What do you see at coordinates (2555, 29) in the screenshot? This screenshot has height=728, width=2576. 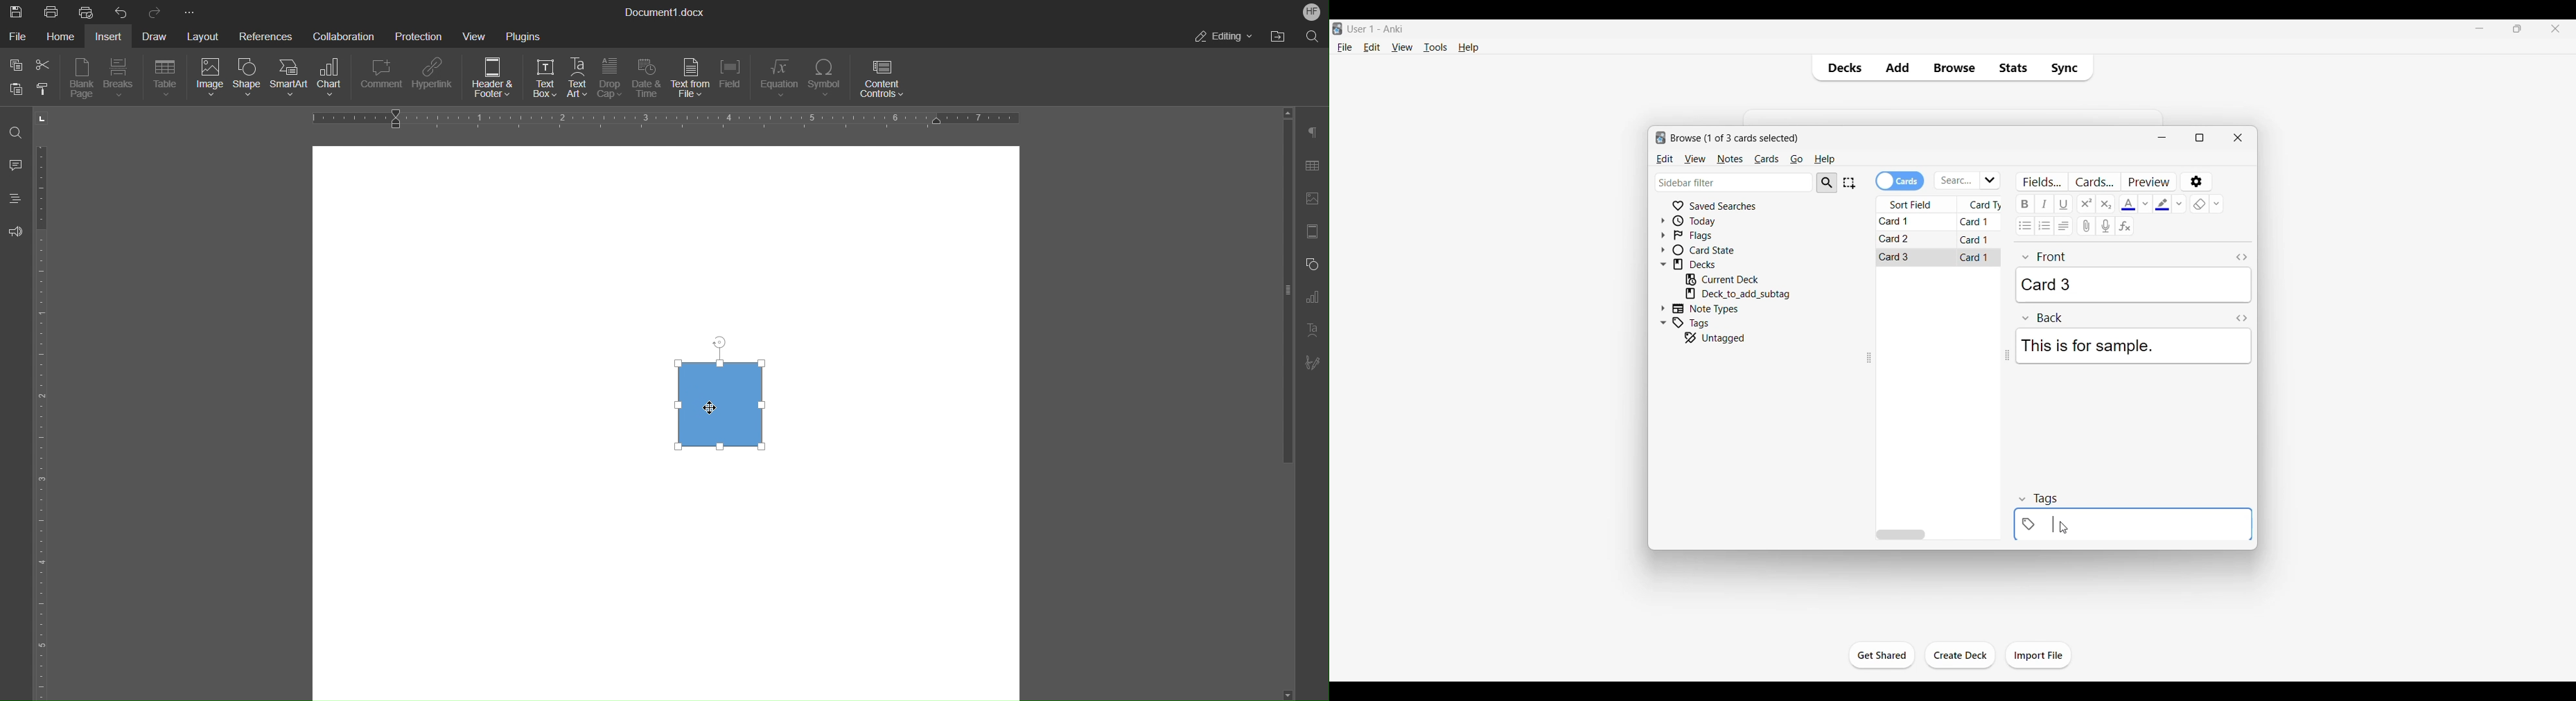 I see `Close interface` at bounding box center [2555, 29].